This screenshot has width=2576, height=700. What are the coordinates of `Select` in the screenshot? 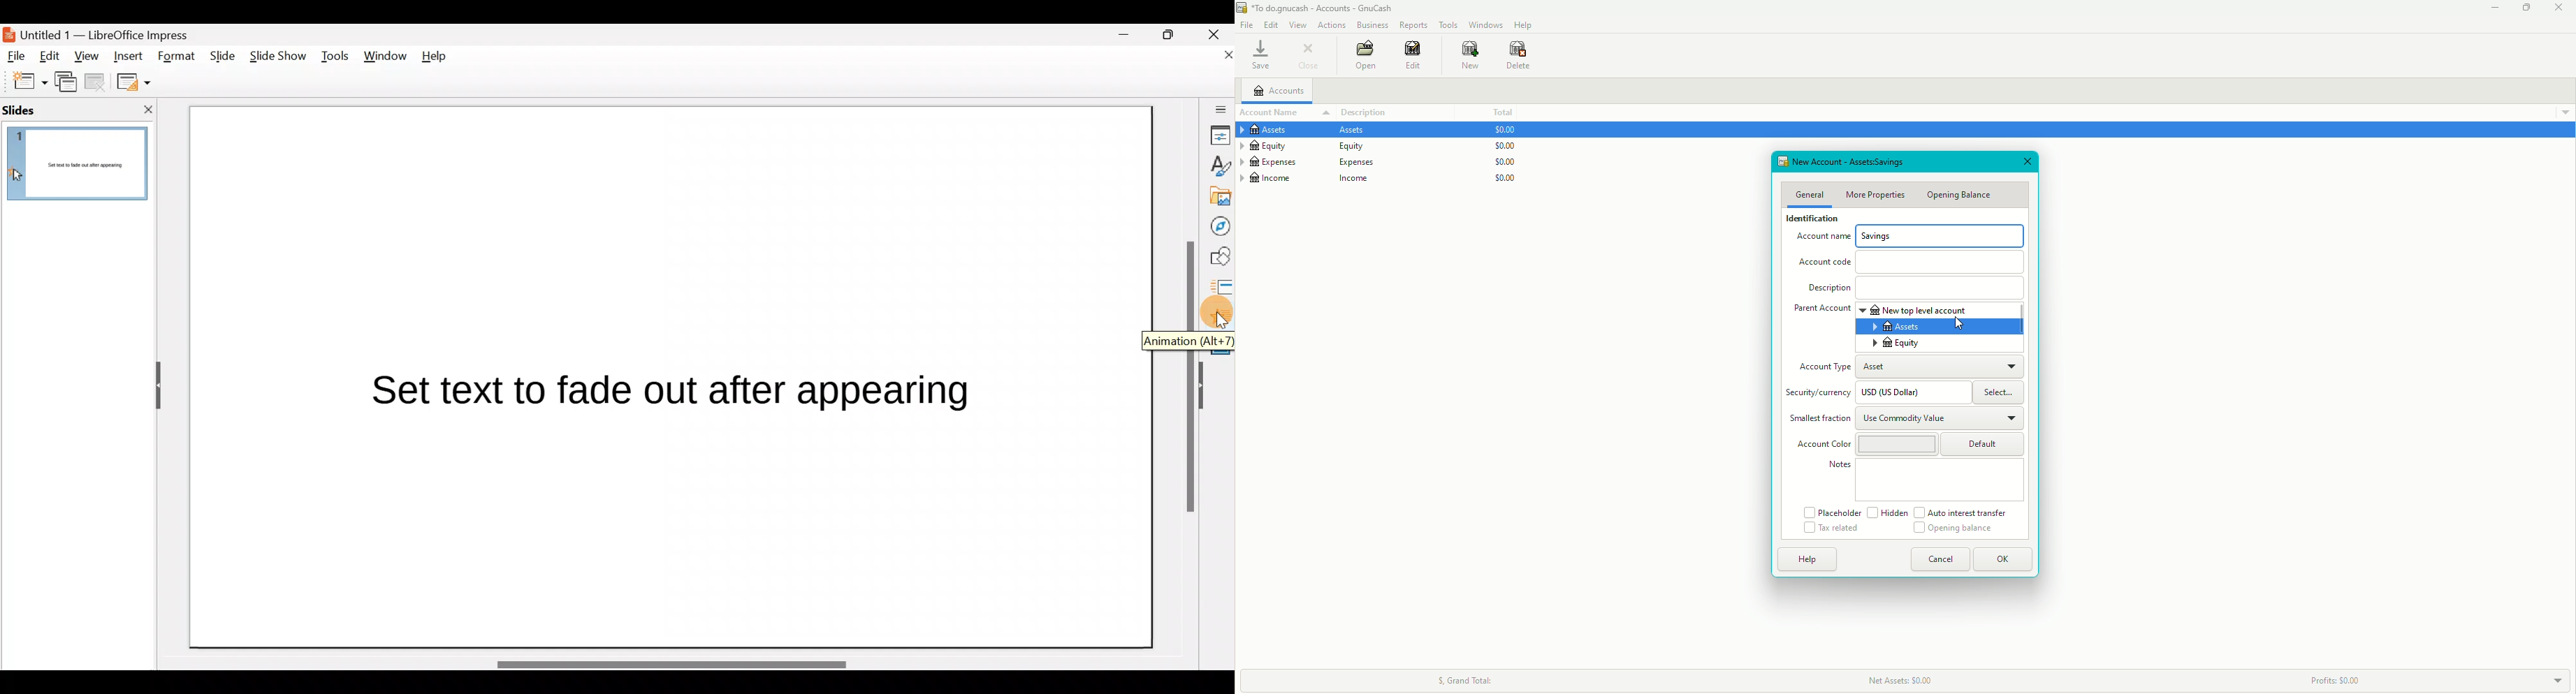 It's located at (2000, 393).